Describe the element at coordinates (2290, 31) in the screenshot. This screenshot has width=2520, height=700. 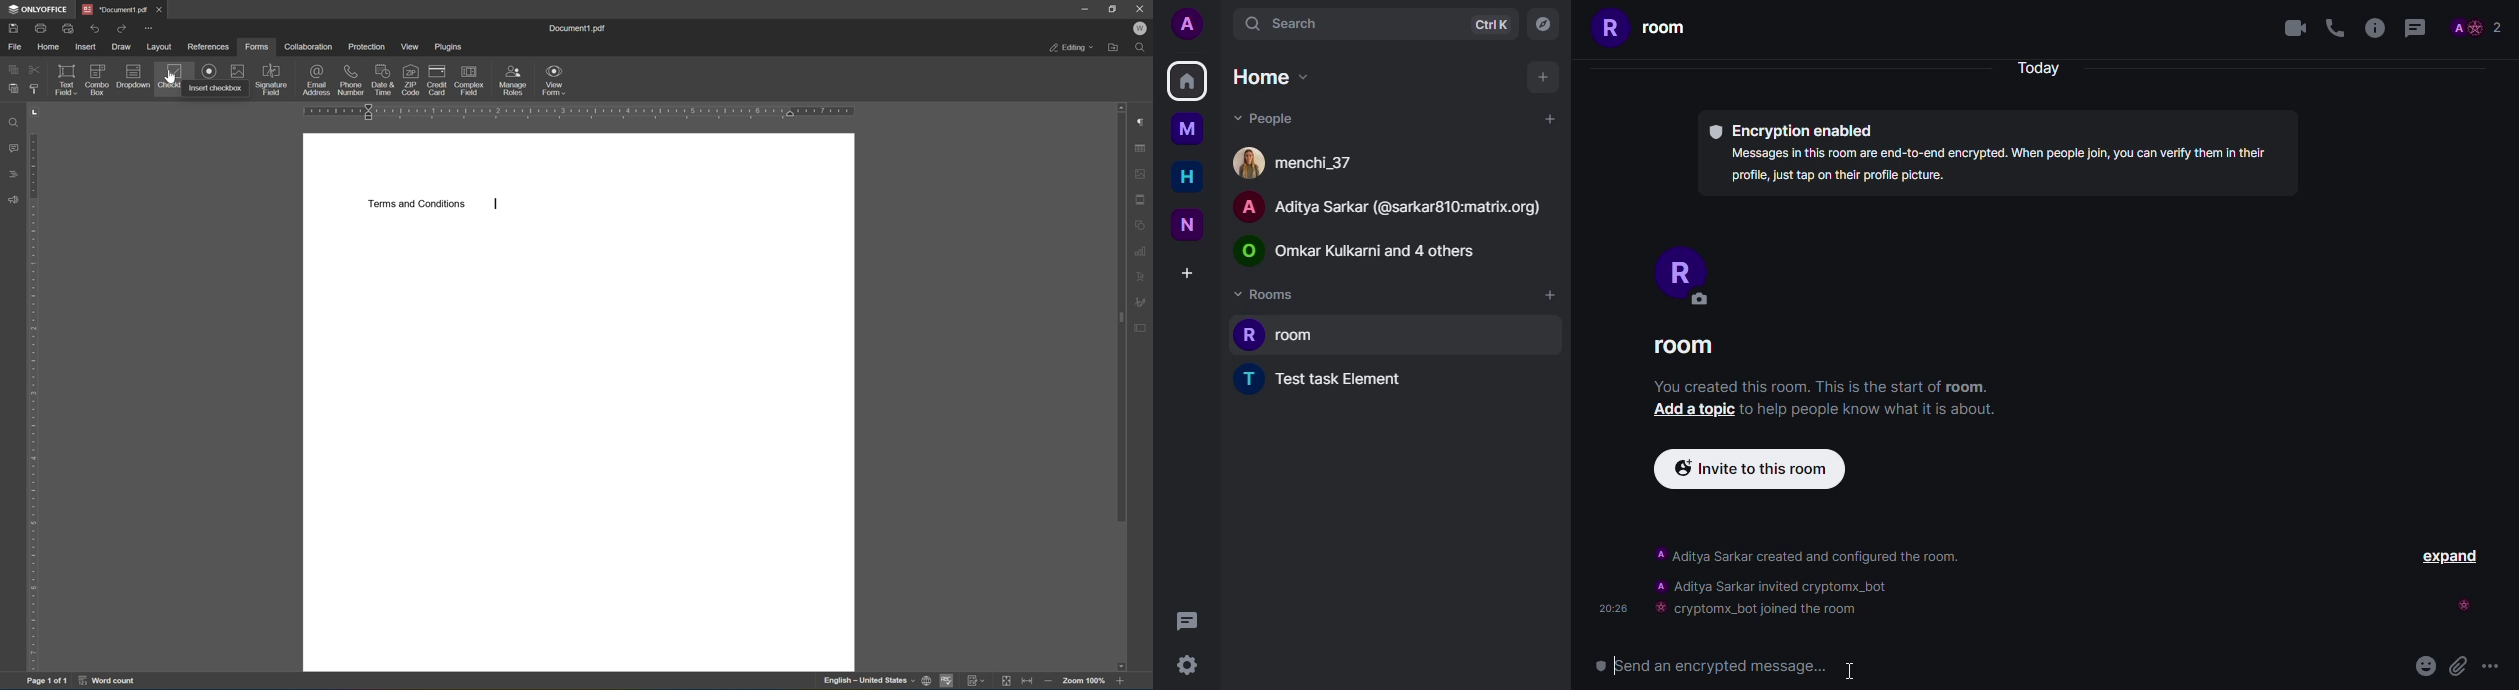
I see `video call` at that location.